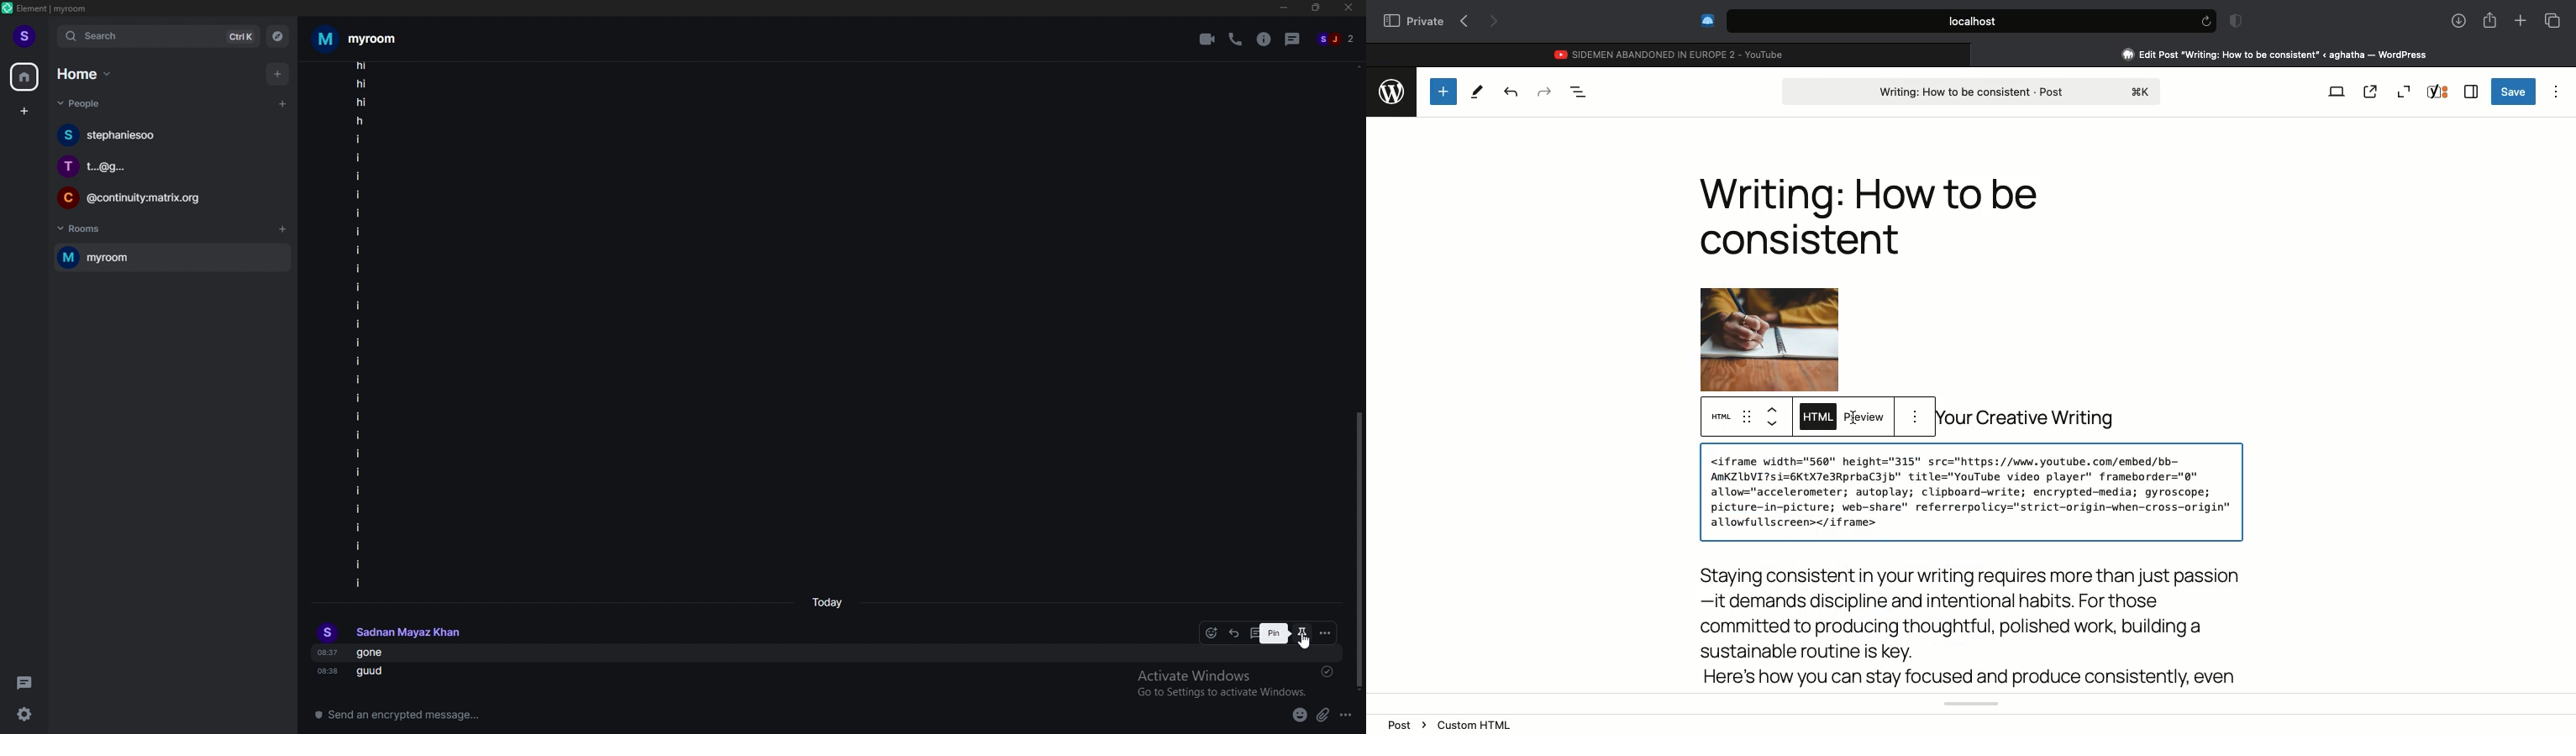 This screenshot has height=756, width=2576. What do you see at coordinates (23, 112) in the screenshot?
I see `create space` at bounding box center [23, 112].